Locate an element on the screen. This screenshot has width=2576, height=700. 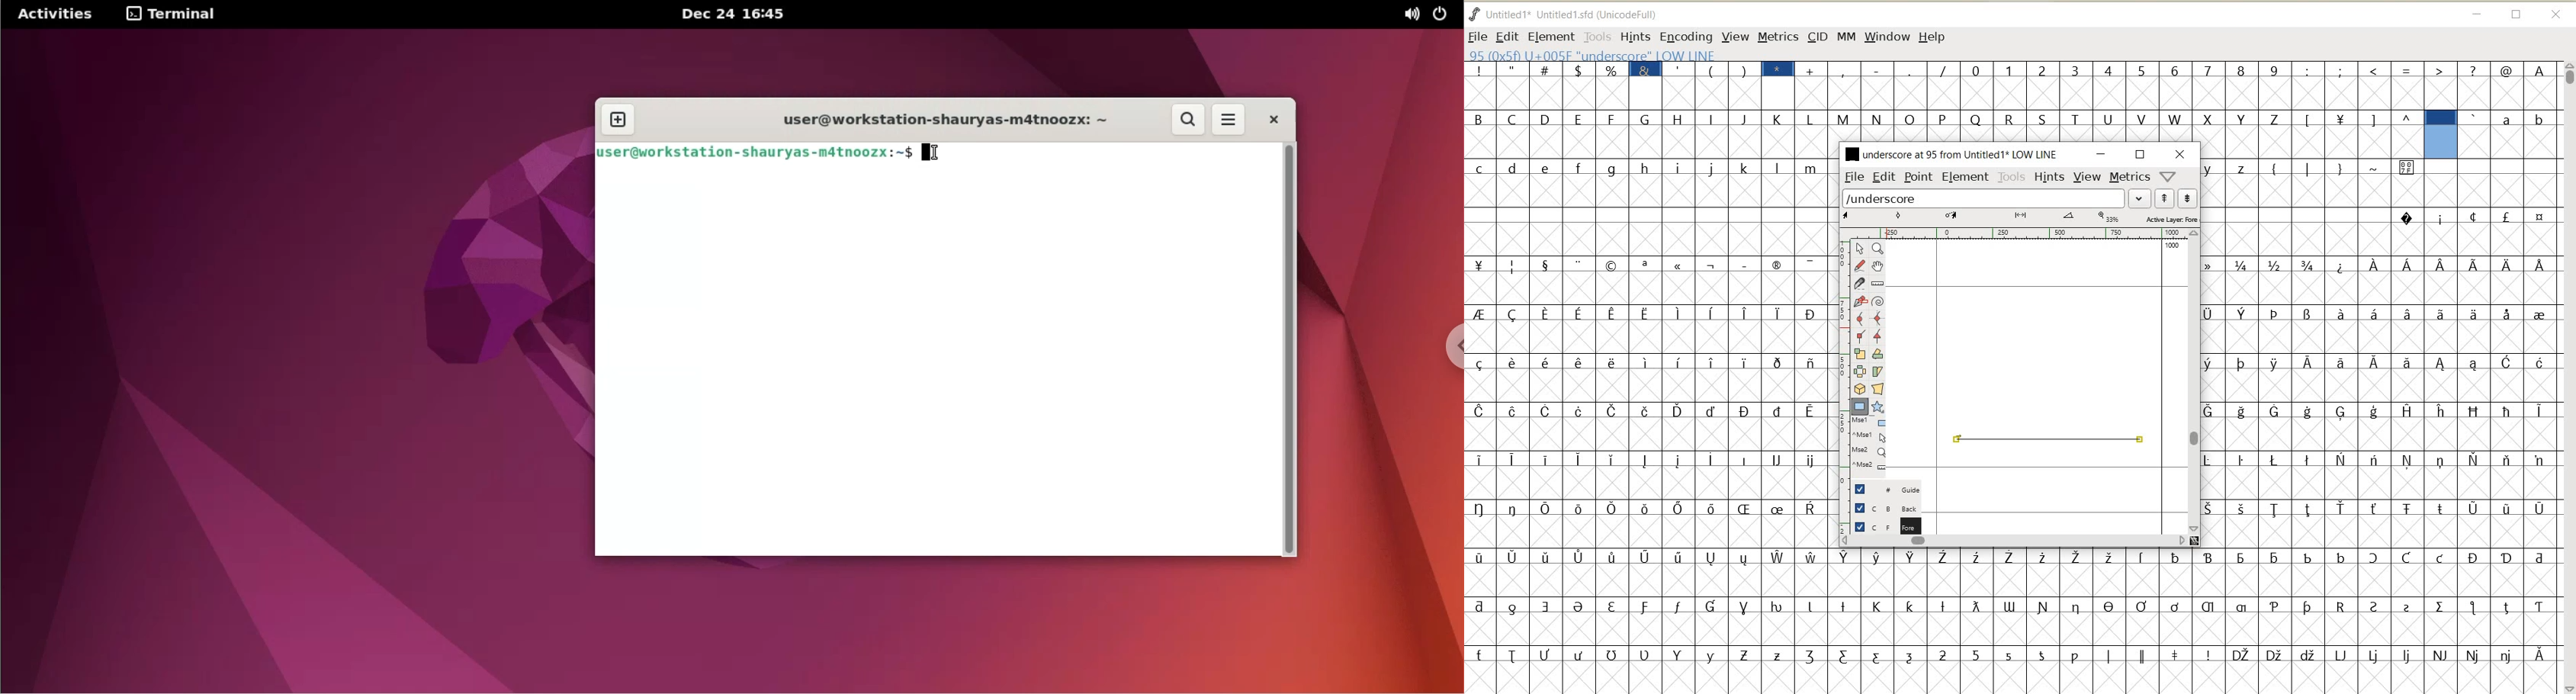
help/window is located at coordinates (2167, 177).